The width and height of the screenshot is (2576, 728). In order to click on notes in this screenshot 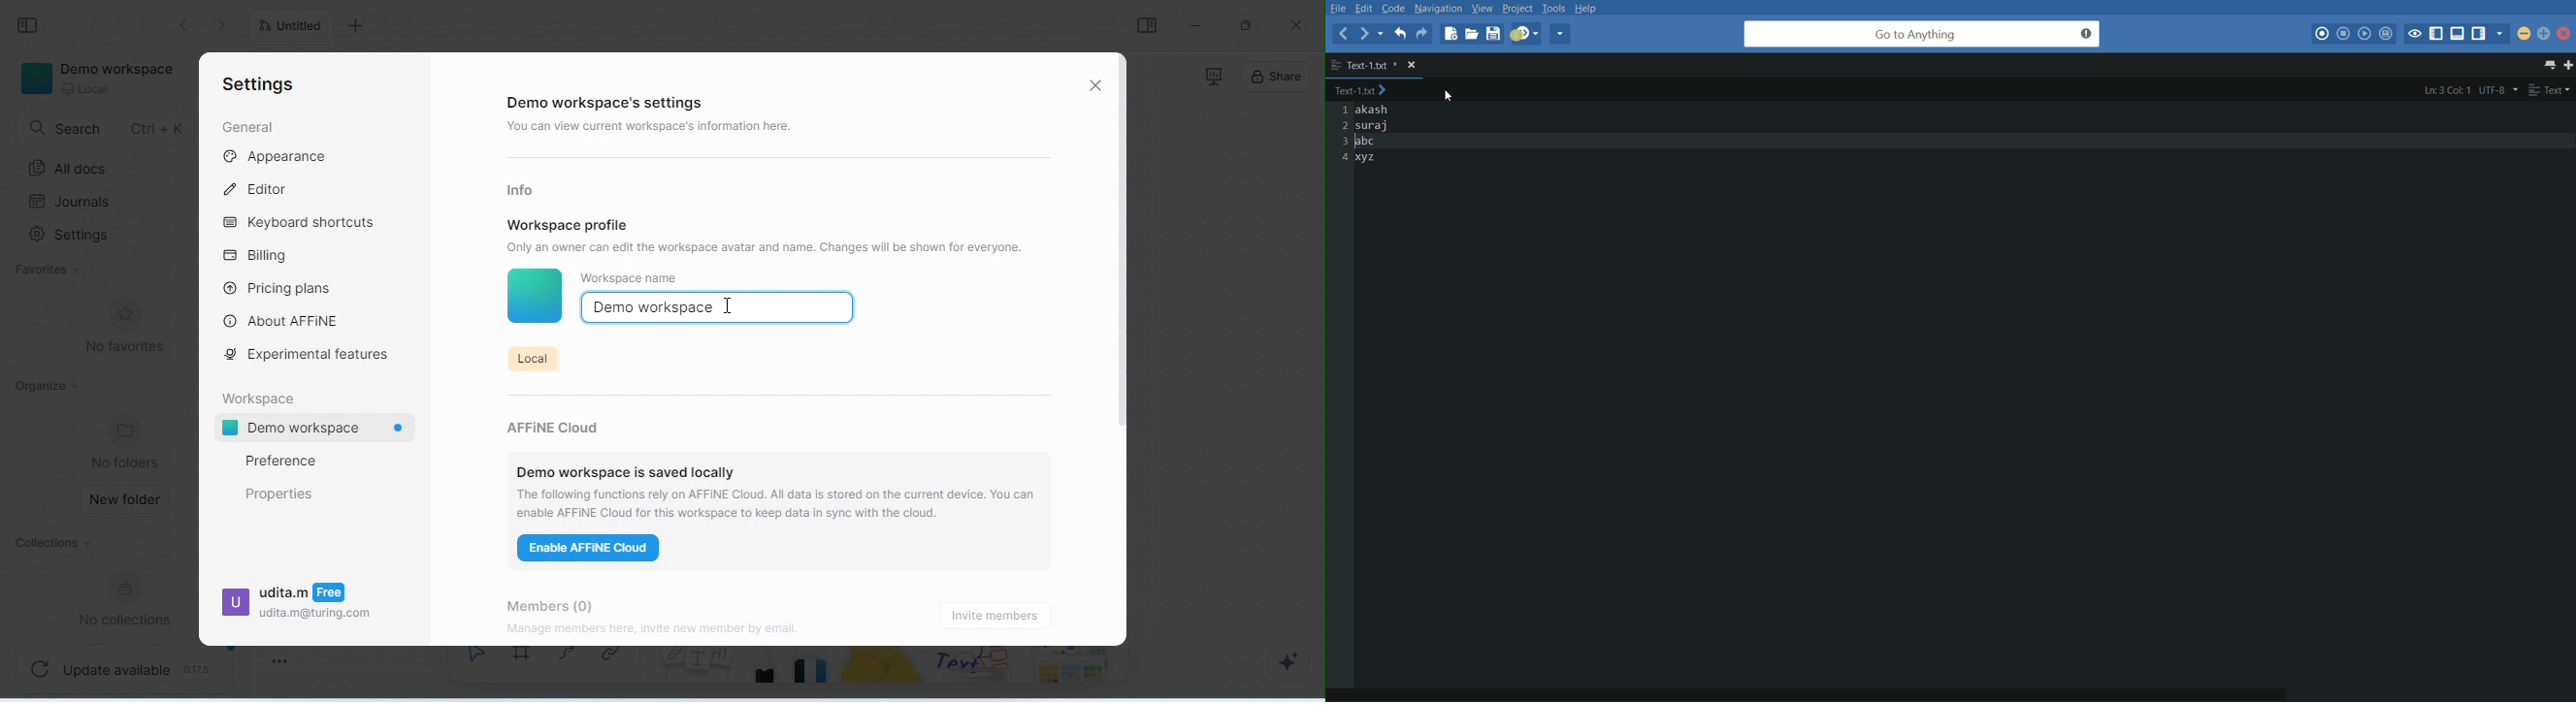, I will do `click(698, 674)`.